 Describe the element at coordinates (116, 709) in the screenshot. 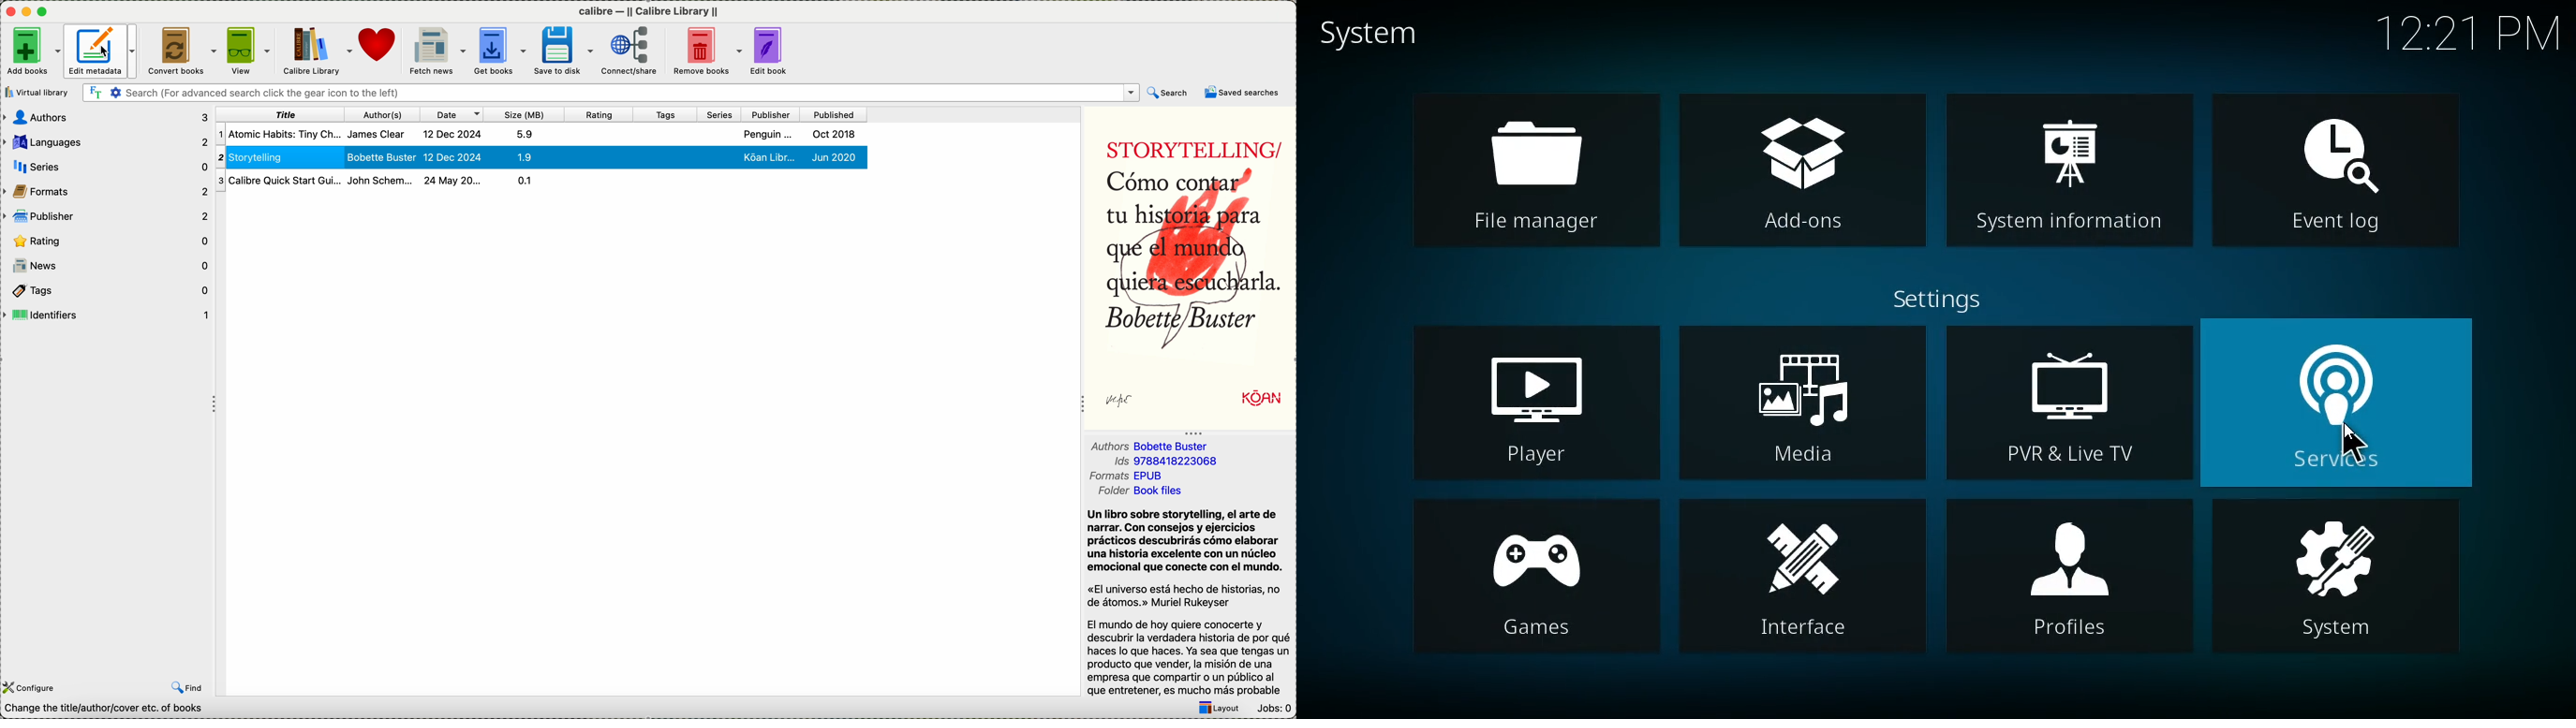

I see `data` at that location.